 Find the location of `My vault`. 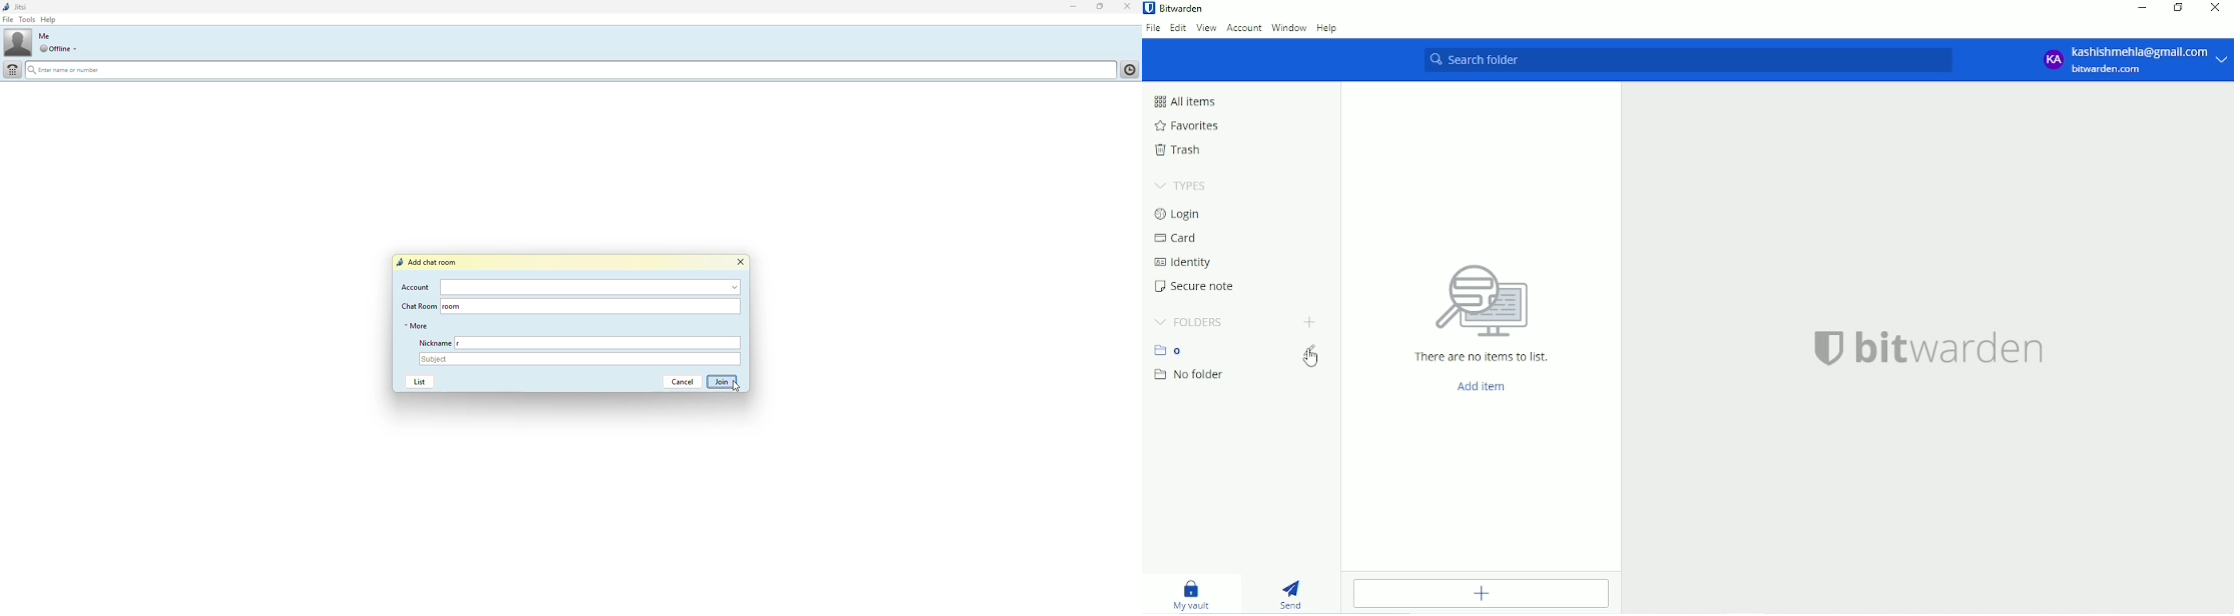

My vault is located at coordinates (1193, 596).